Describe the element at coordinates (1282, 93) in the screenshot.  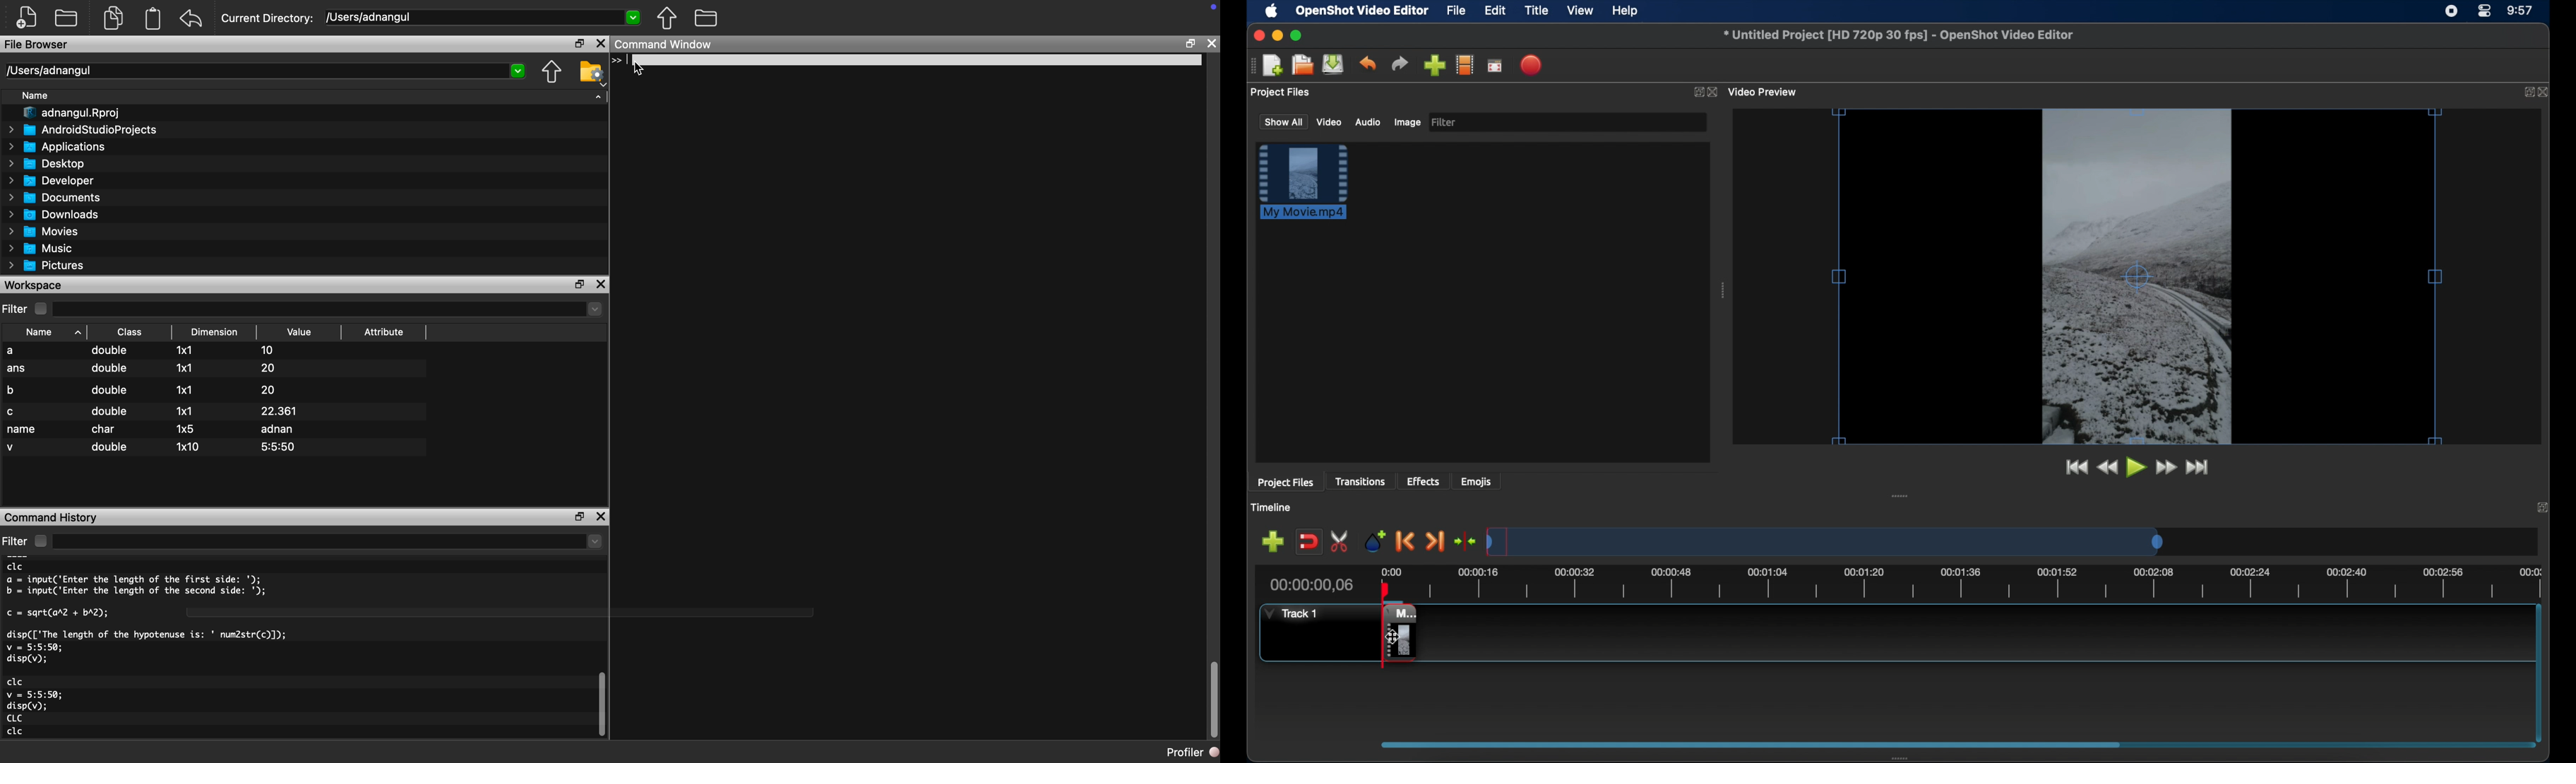
I see `project files` at that location.